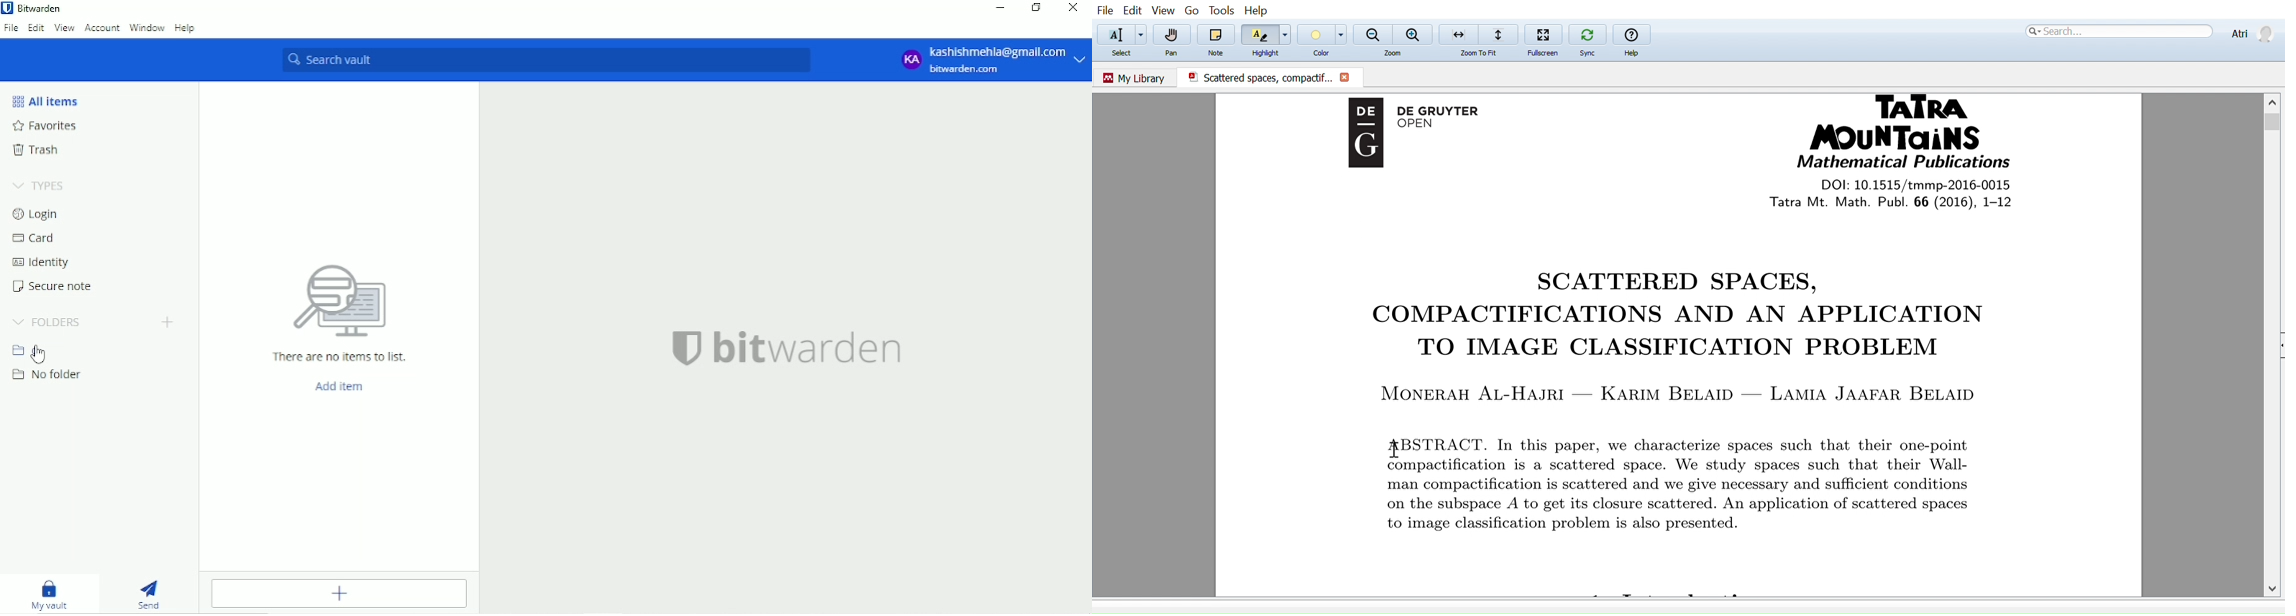  Describe the element at coordinates (1288, 34) in the screenshot. I see `Highlight options` at that location.